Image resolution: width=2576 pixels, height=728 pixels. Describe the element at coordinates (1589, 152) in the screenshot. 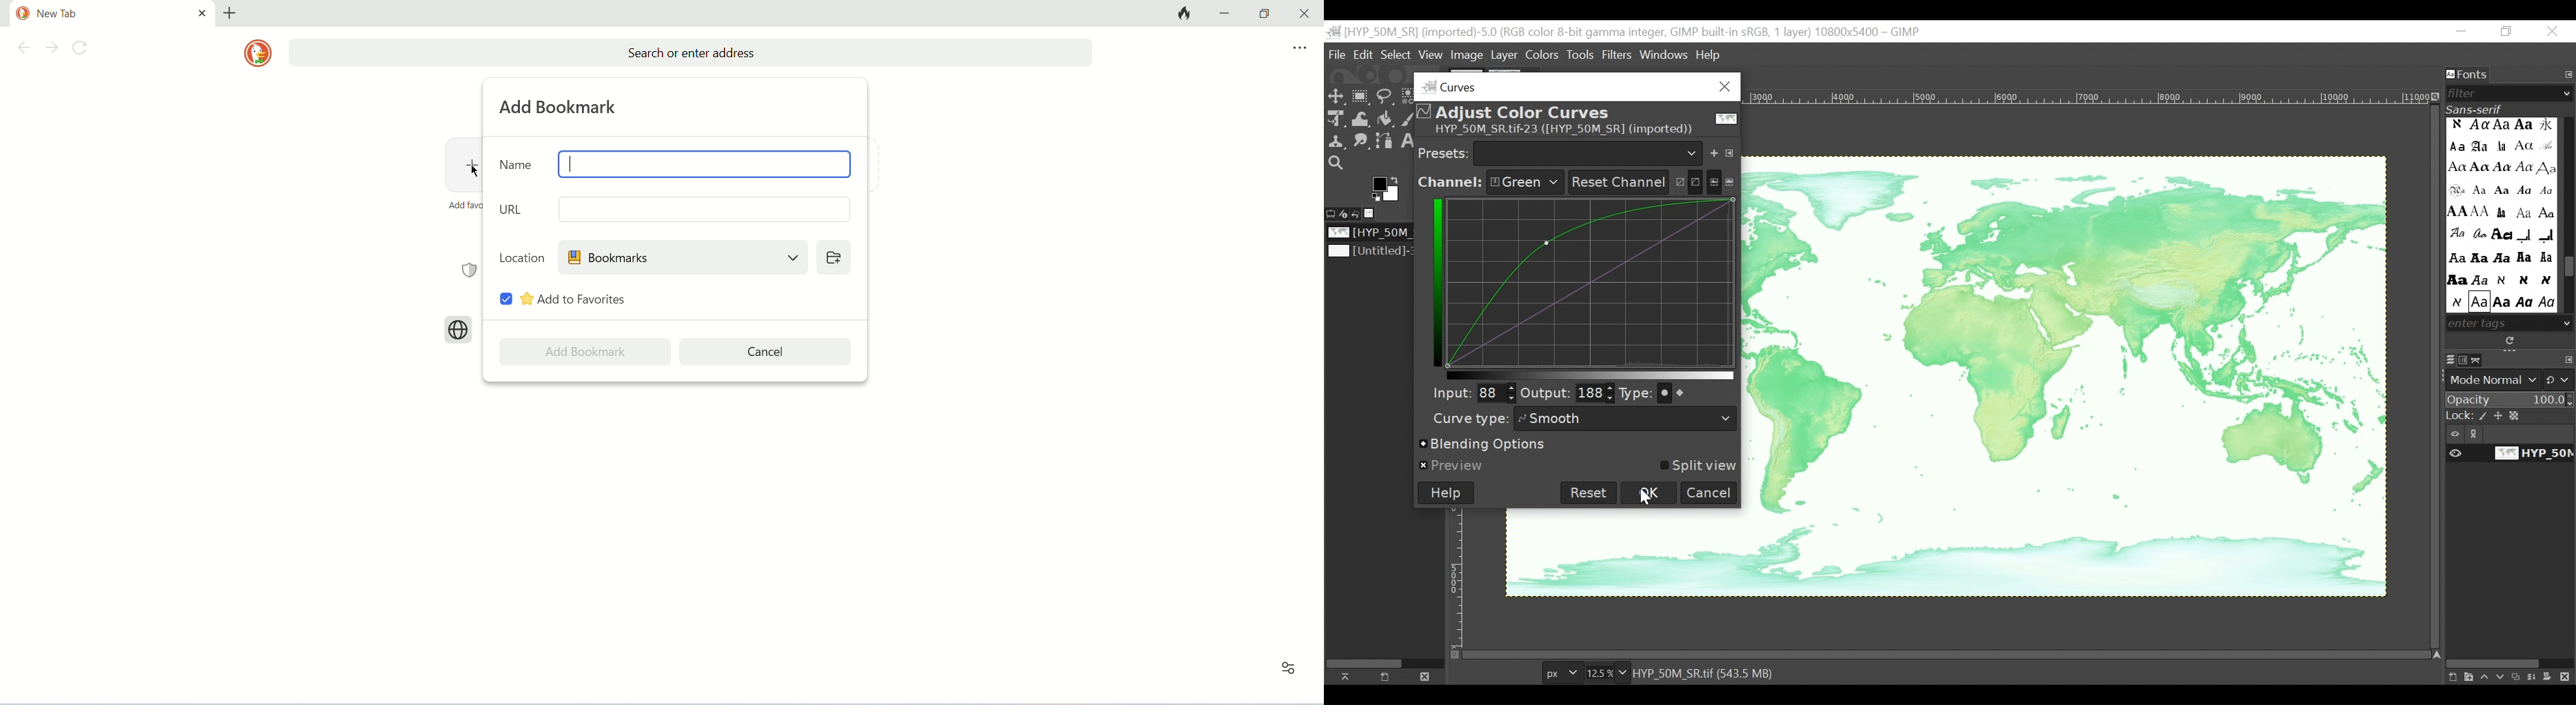

I see `Pick a preset for the list` at that location.